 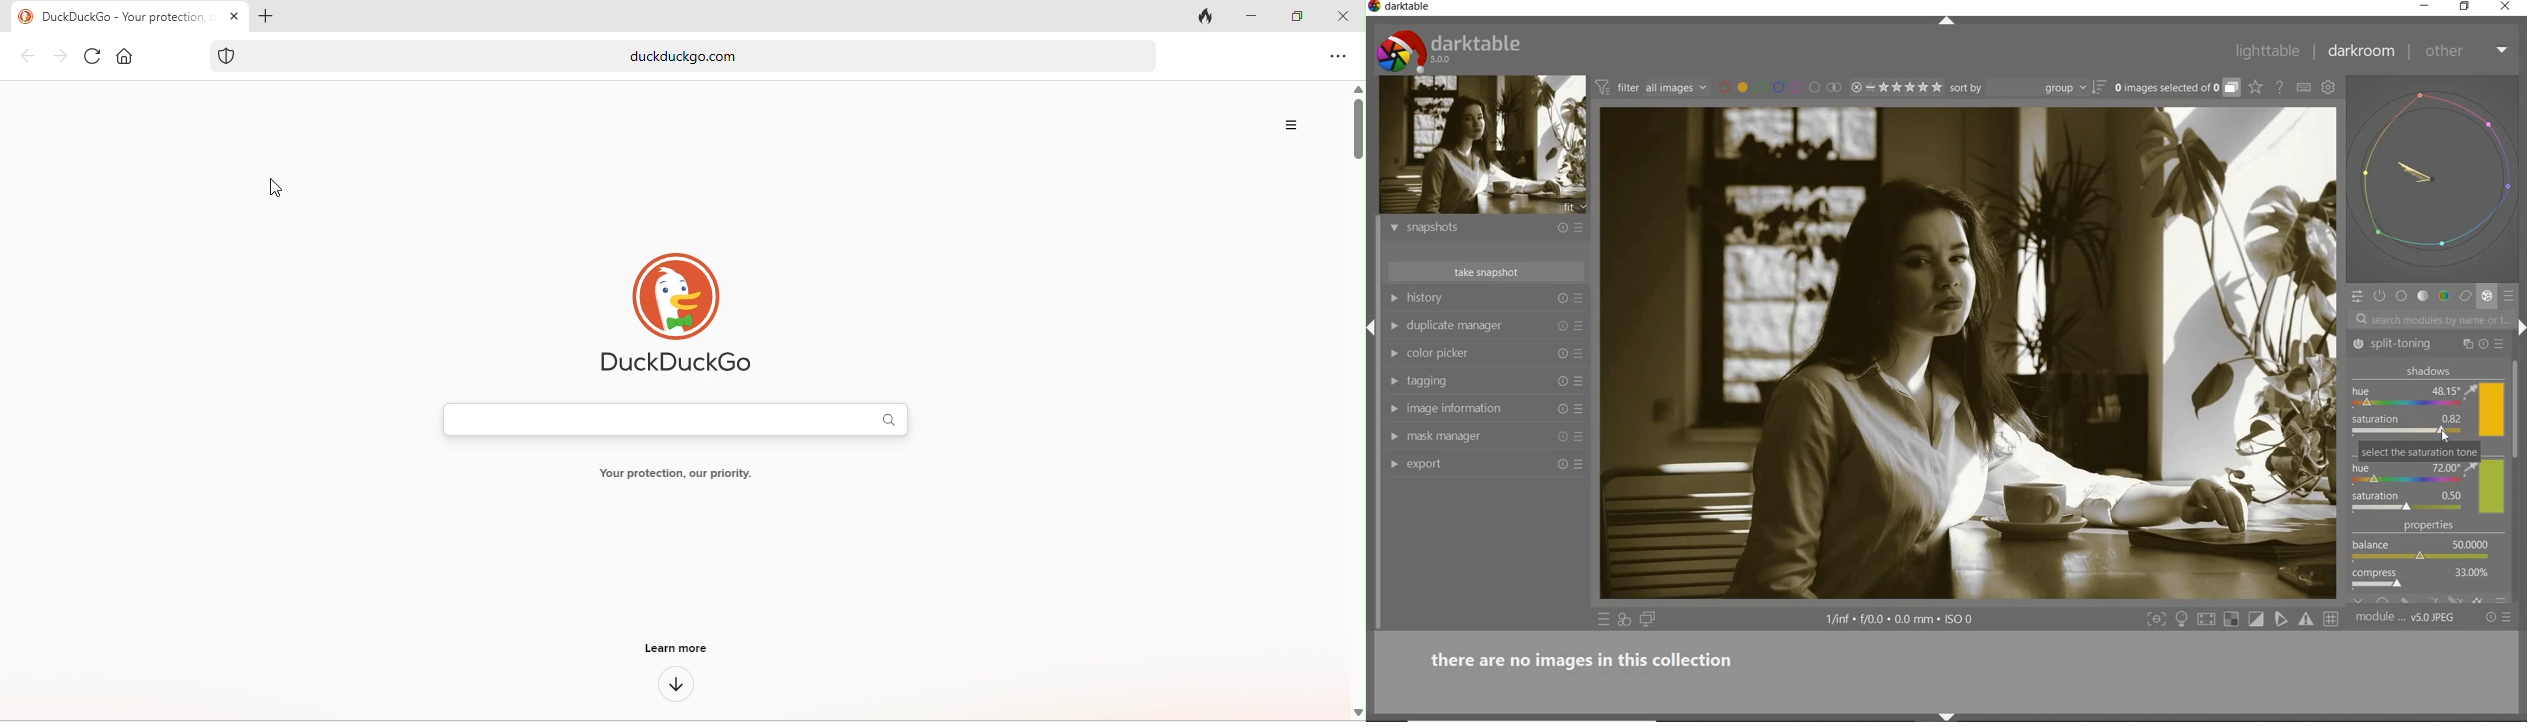 I want to click on preset and preferences, so click(x=1581, y=464).